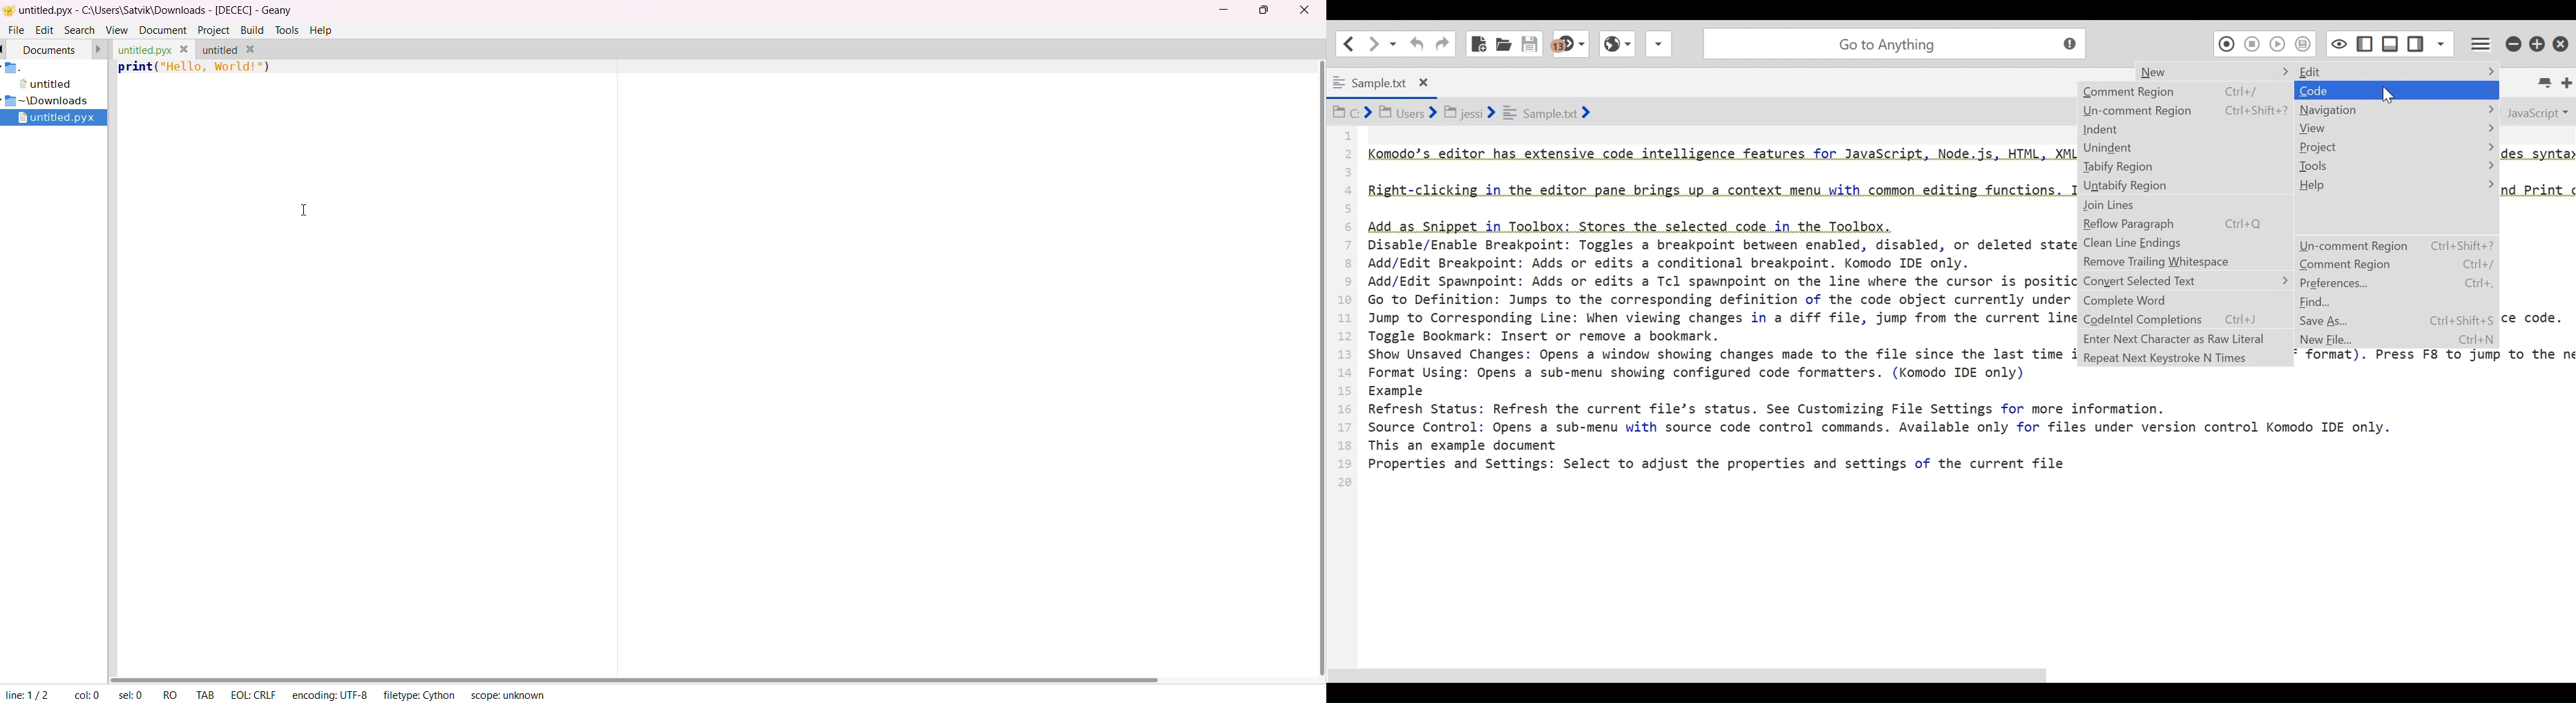 The height and width of the screenshot is (728, 2576). Describe the element at coordinates (2539, 42) in the screenshot. I see `Restore` at that location.